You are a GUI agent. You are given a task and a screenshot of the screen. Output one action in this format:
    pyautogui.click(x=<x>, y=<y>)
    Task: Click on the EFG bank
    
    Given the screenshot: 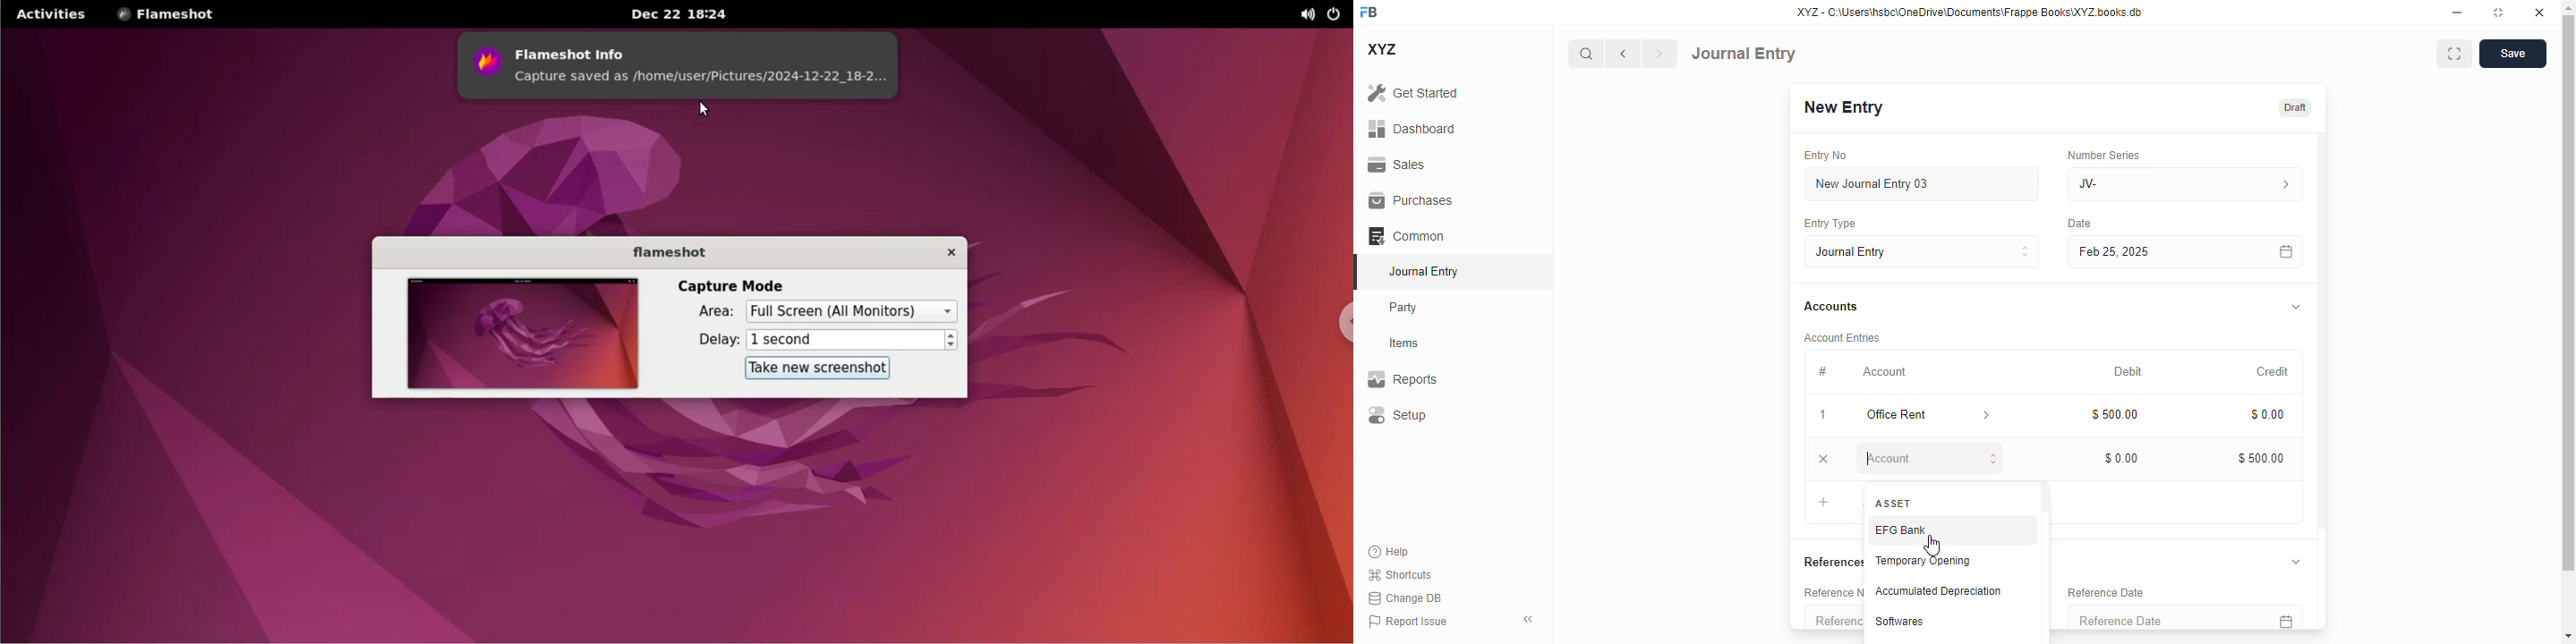 What is the action you would take?
    pyautogui.click(x=1901, y=529)
    